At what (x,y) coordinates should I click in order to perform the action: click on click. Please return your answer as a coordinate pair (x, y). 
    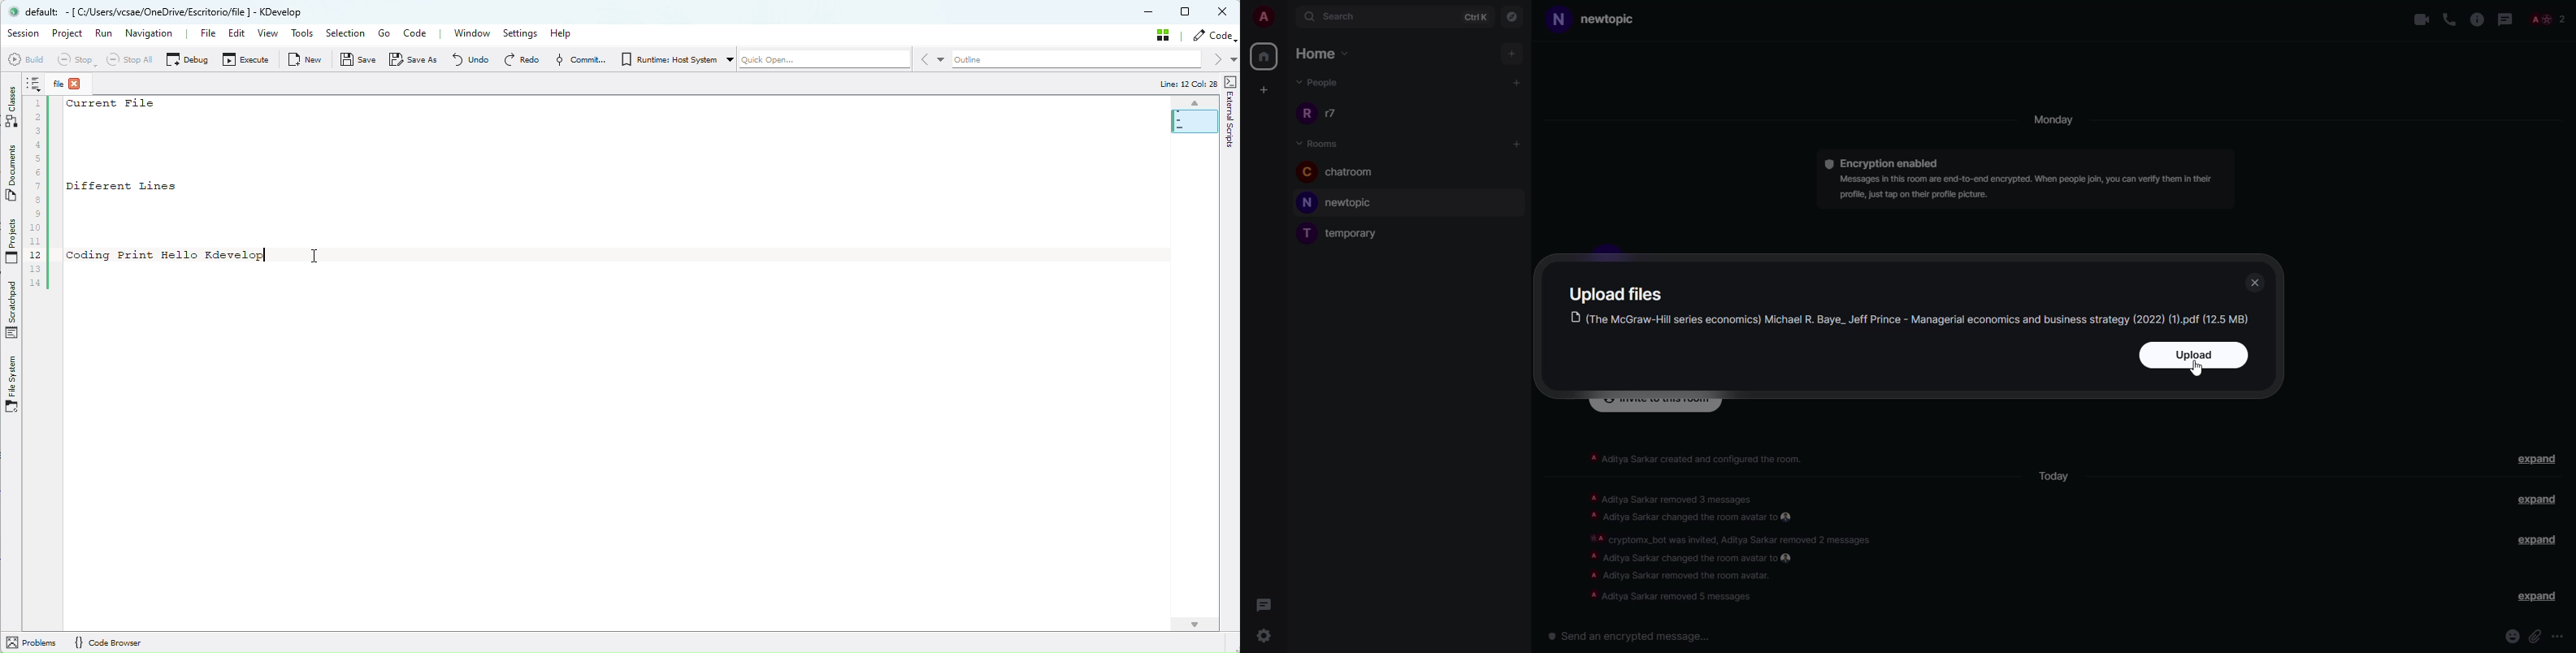
    Looking at the image, I should click on (2535, 636).